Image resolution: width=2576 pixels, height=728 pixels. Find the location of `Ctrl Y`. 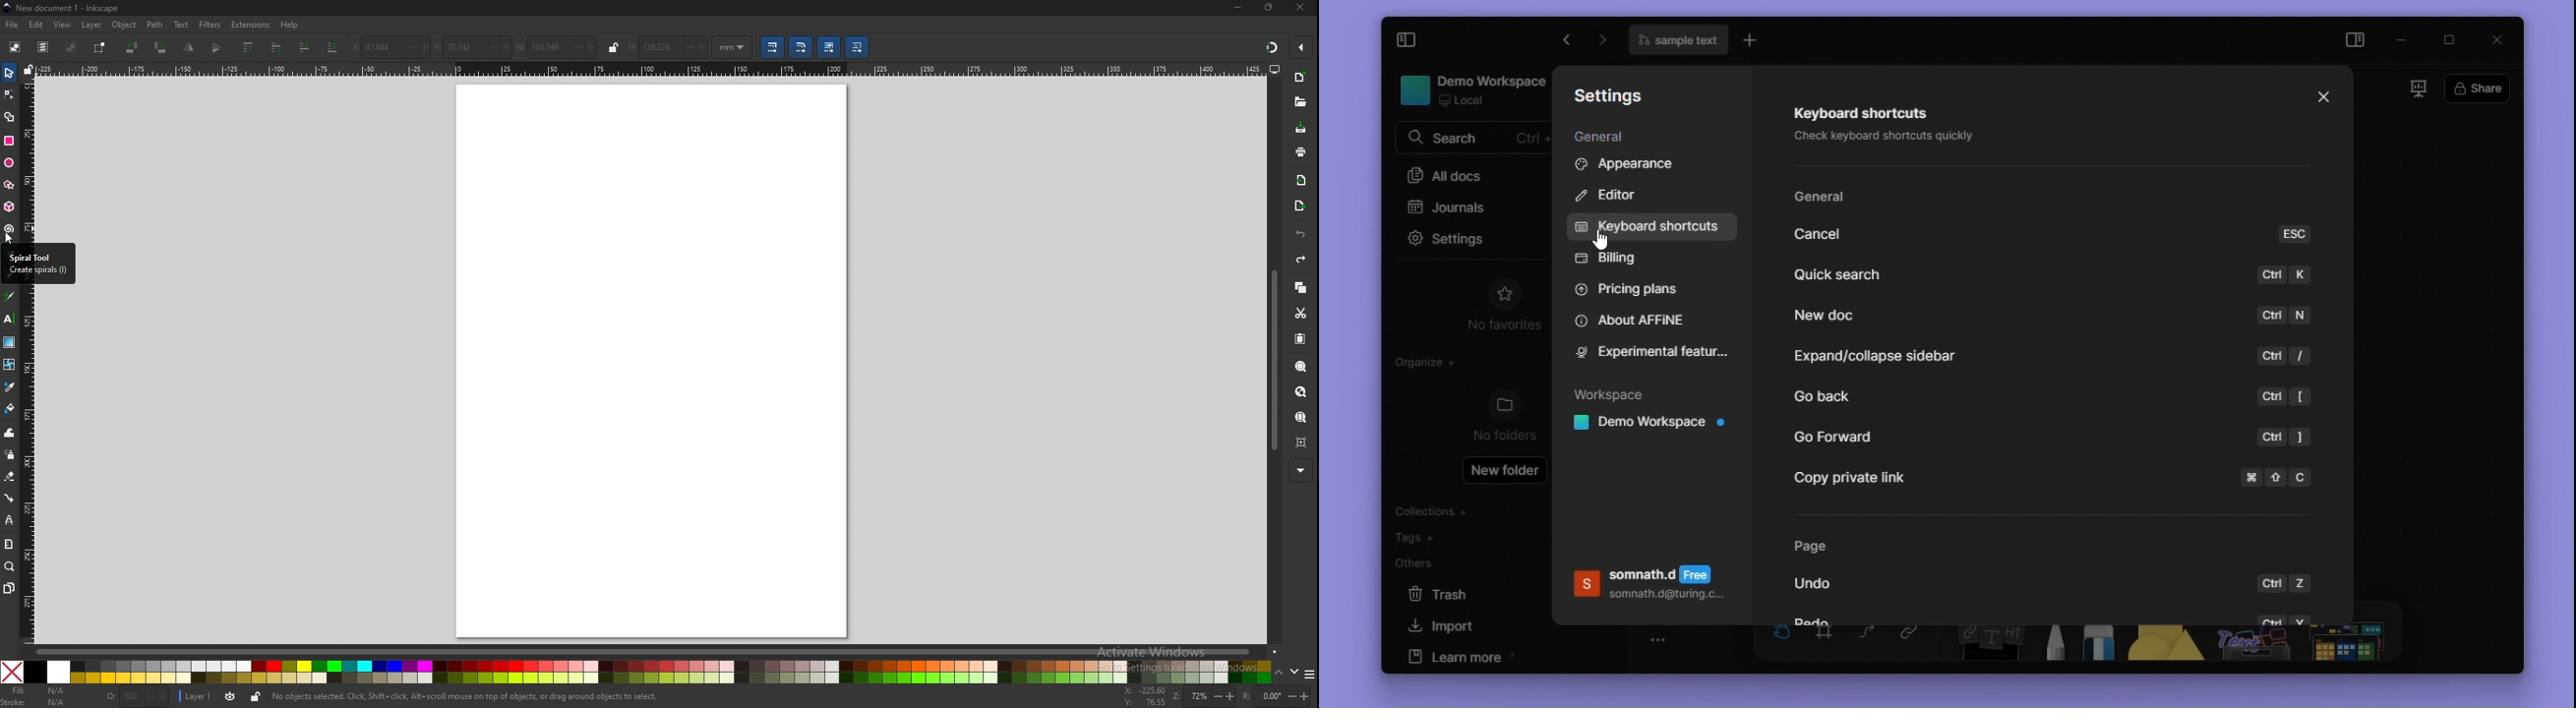

Ctrl Y is located at coordinates (2283, 618).